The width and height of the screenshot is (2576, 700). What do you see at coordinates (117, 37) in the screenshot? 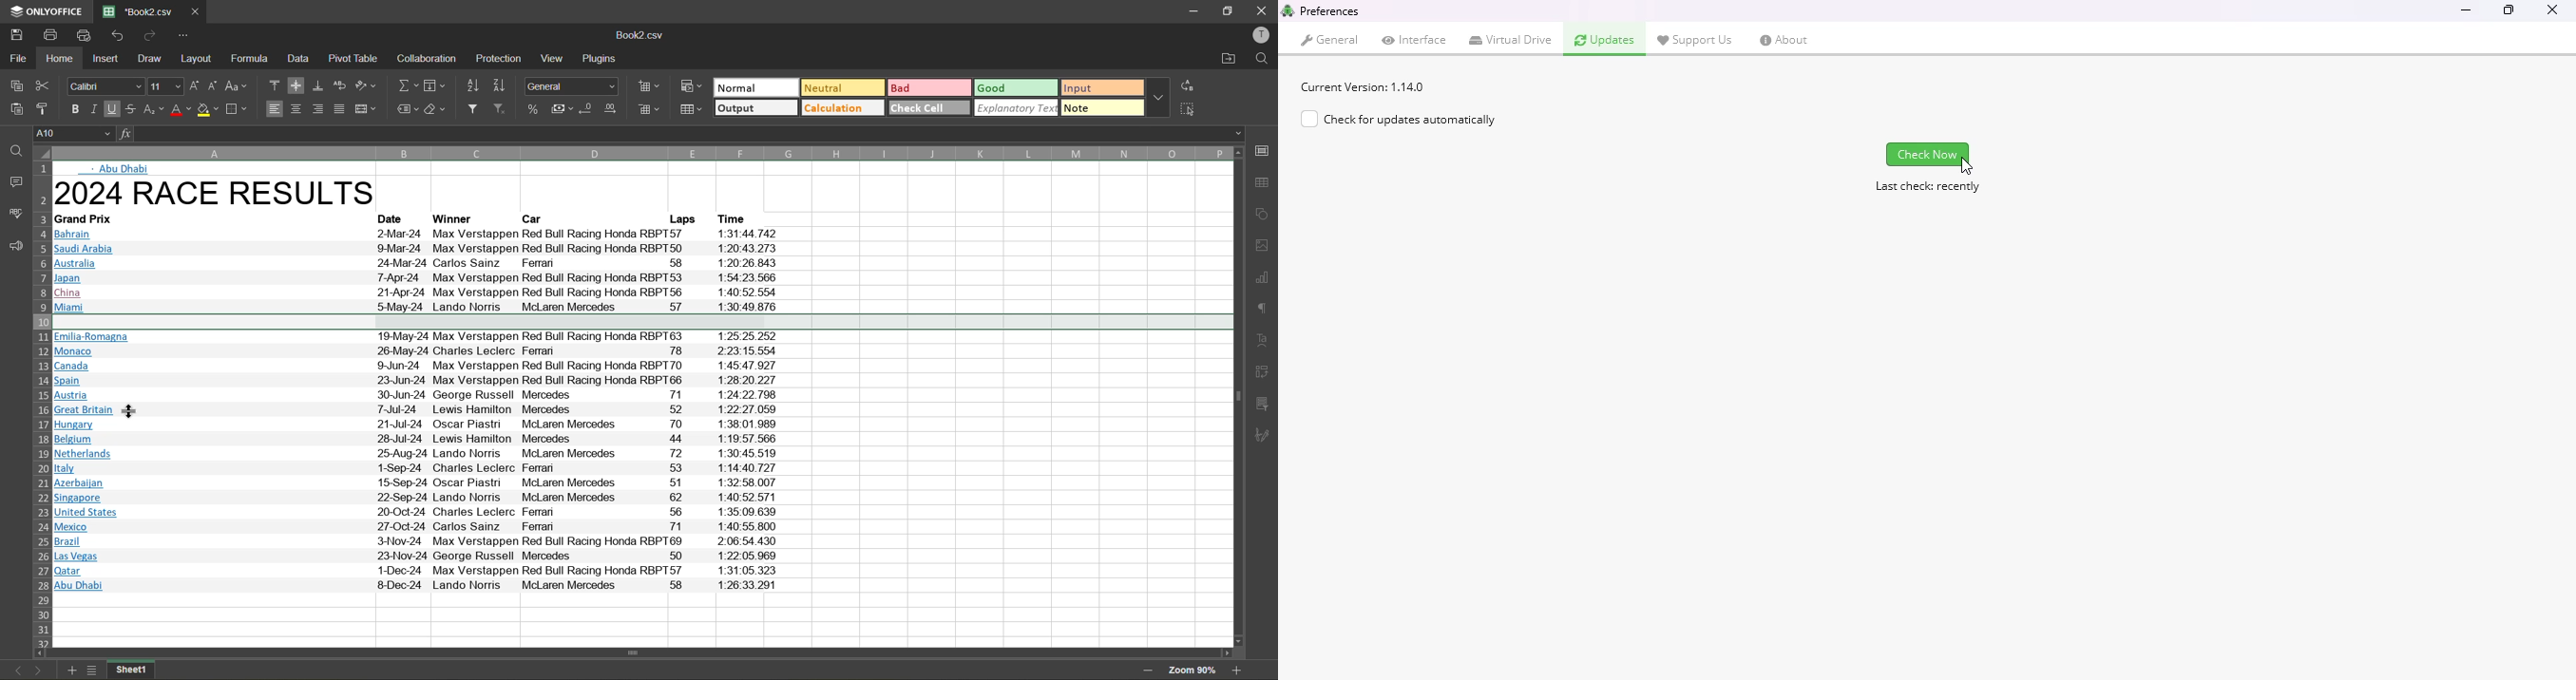
I see `undo` at bounding box center [117, 37].